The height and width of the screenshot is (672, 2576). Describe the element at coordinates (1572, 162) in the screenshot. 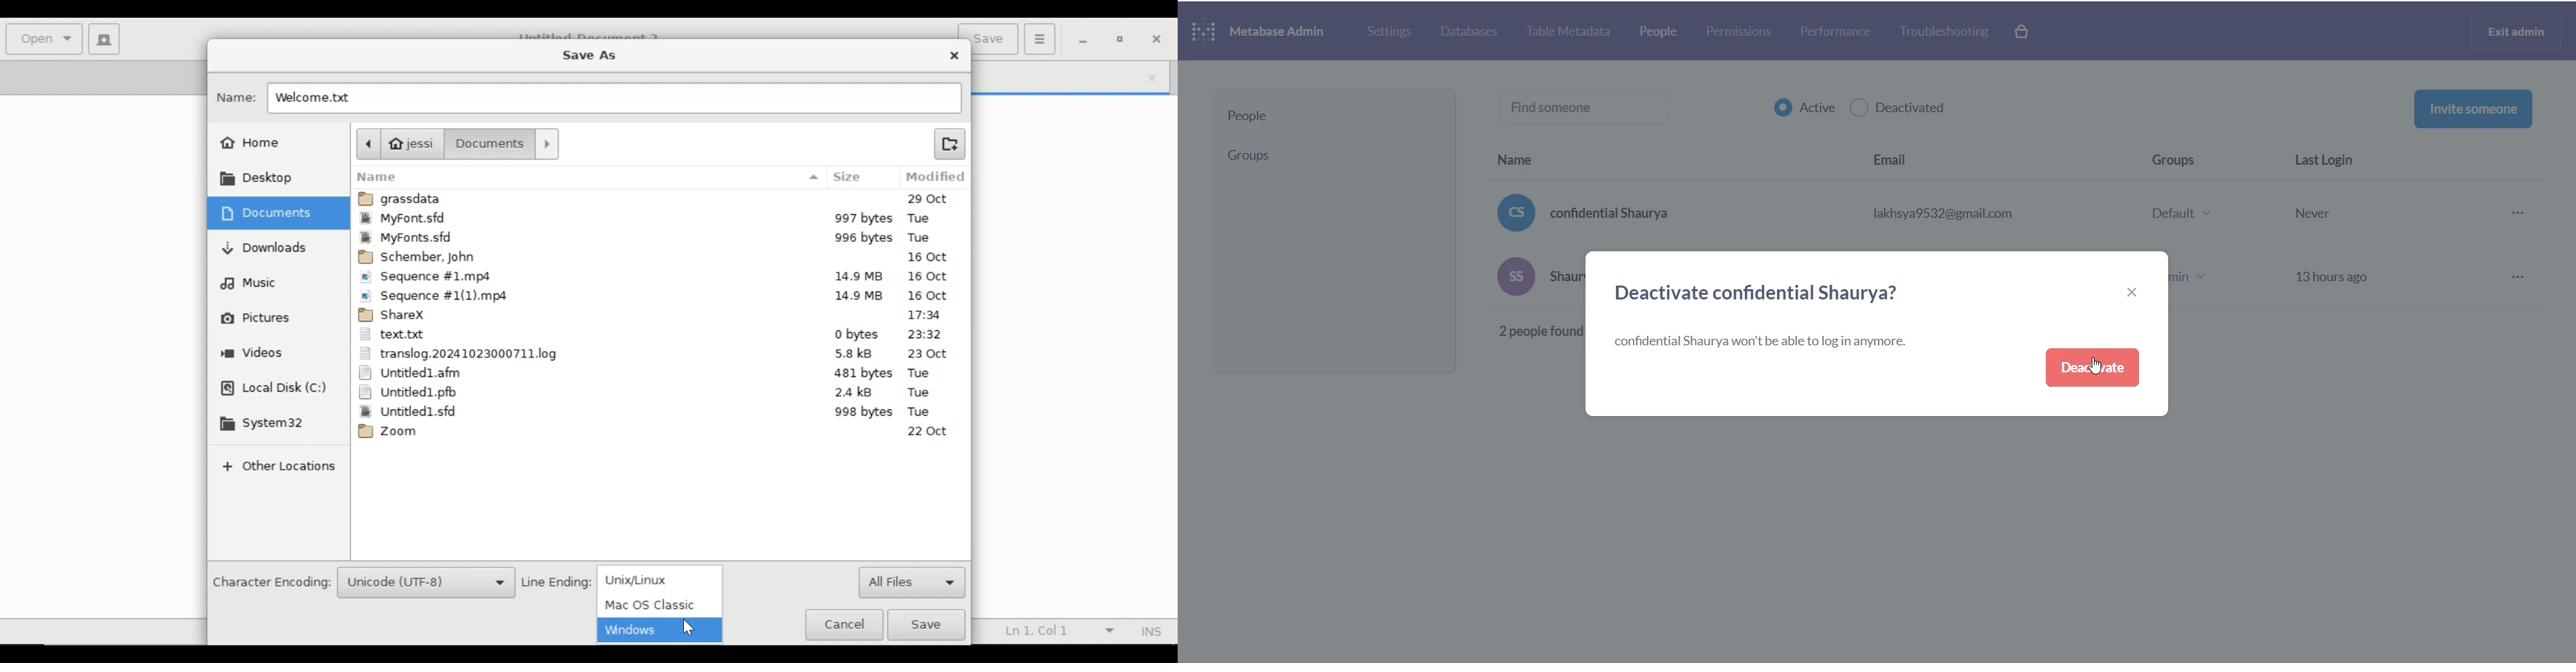

I see `name heading` at that location.